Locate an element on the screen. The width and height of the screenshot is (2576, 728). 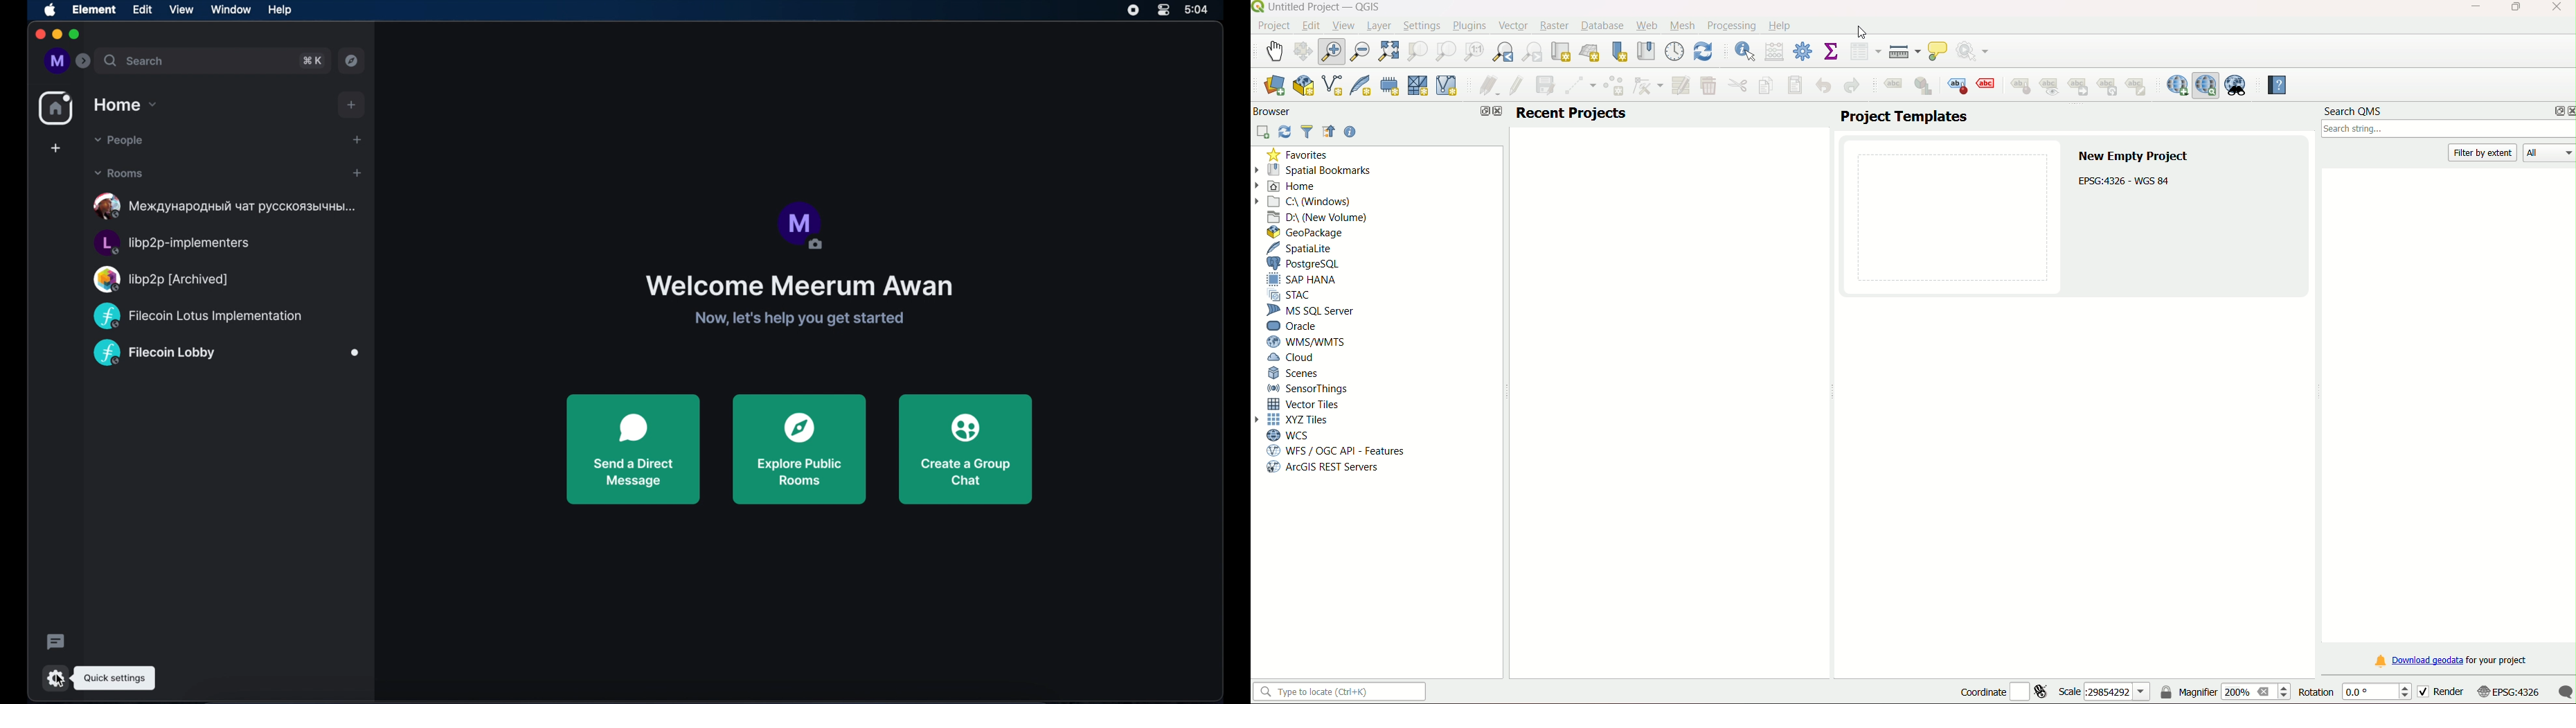
close is located at coordinates (2555, 8).